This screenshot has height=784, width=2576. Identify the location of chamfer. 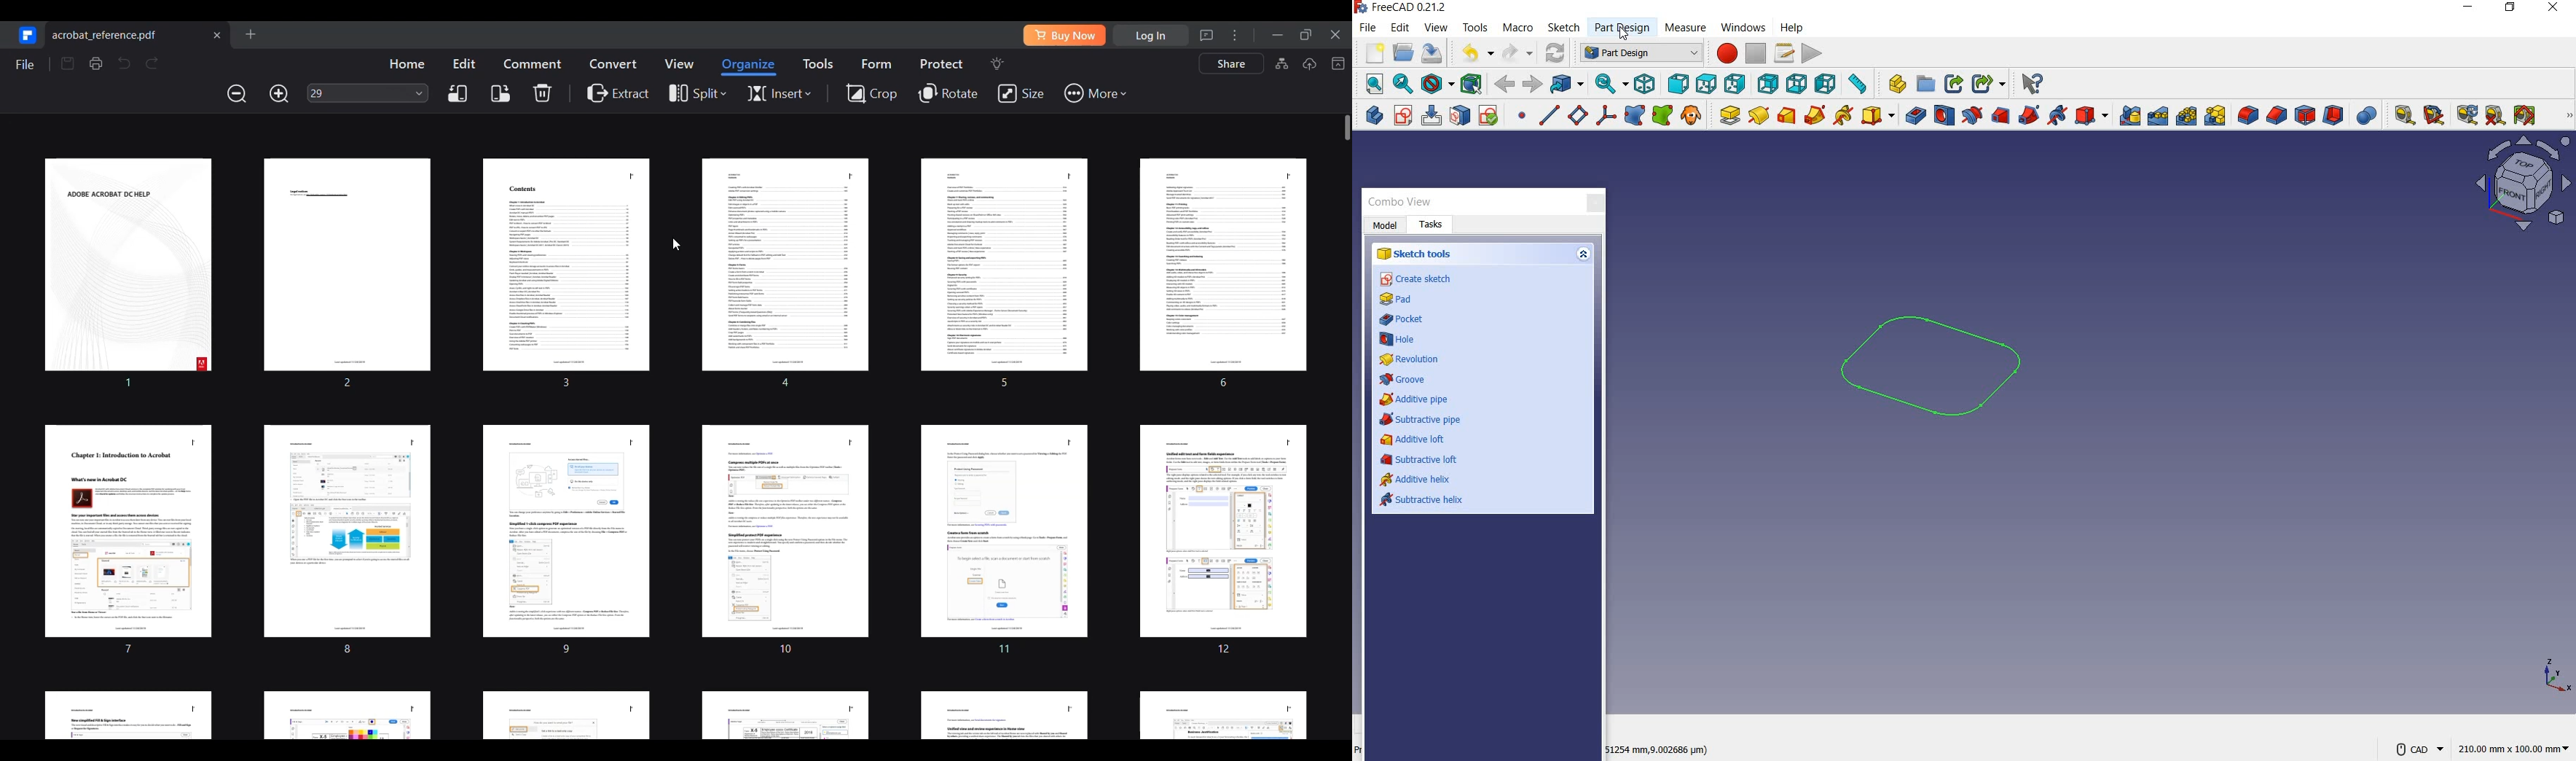
(2277, 114).